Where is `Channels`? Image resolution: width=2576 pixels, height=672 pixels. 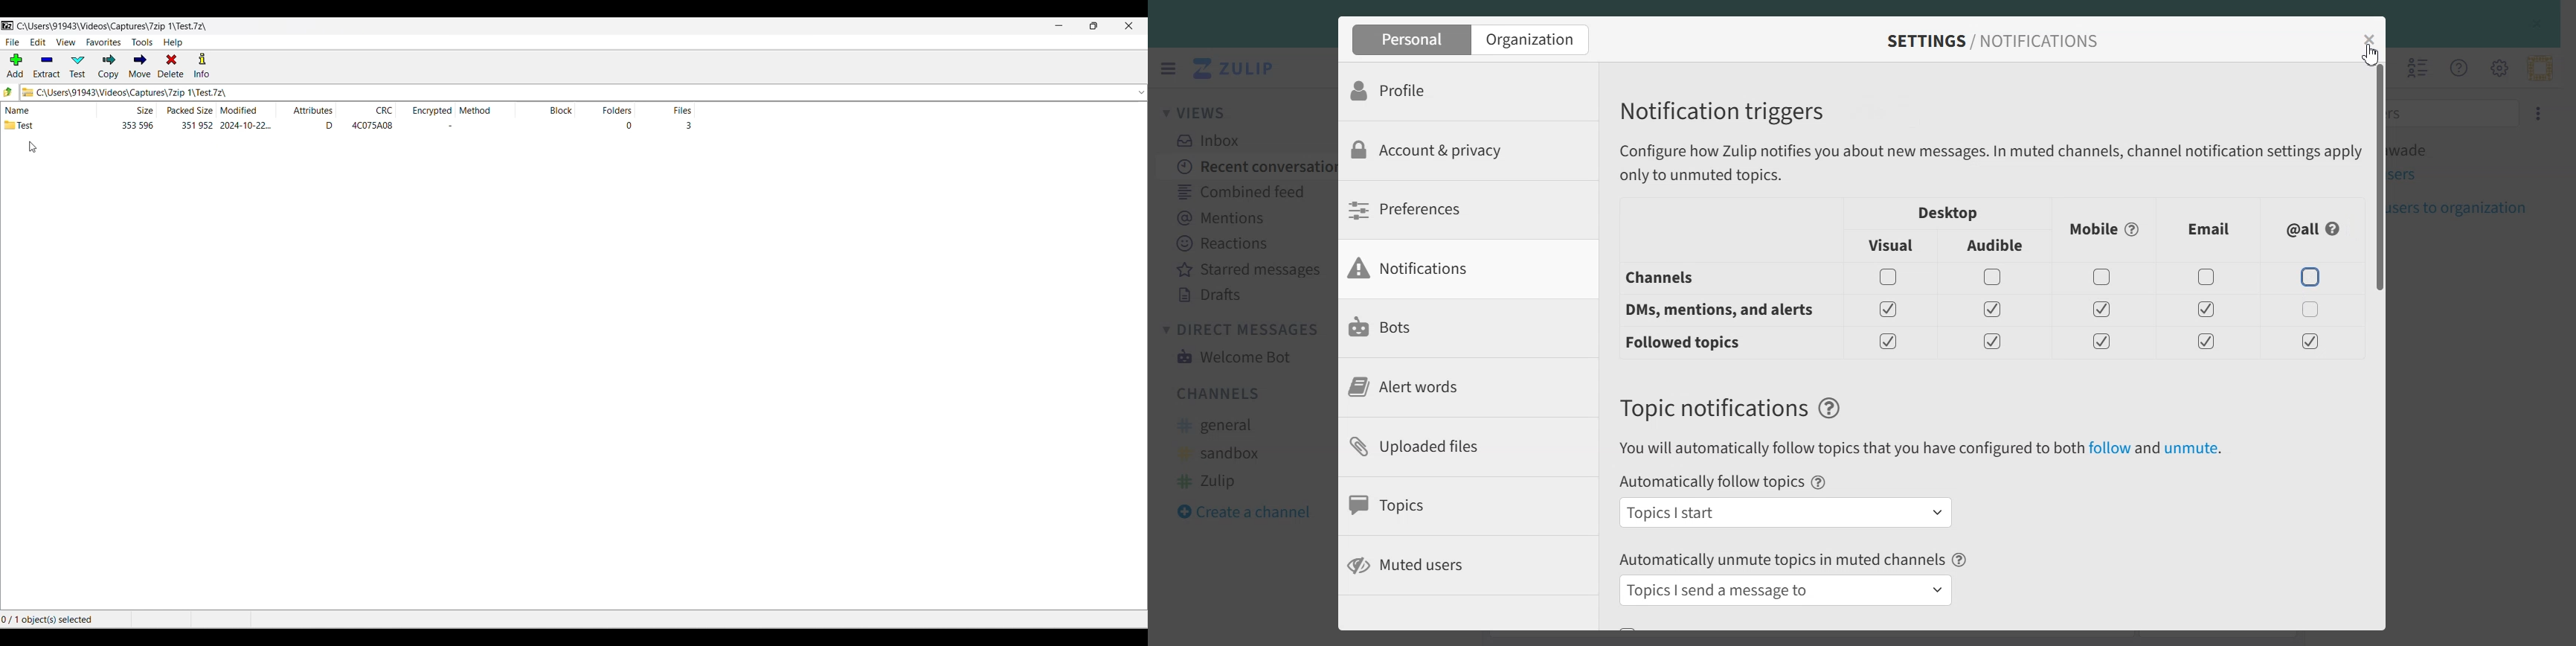 Channels is located at coordinates (1701, 278).